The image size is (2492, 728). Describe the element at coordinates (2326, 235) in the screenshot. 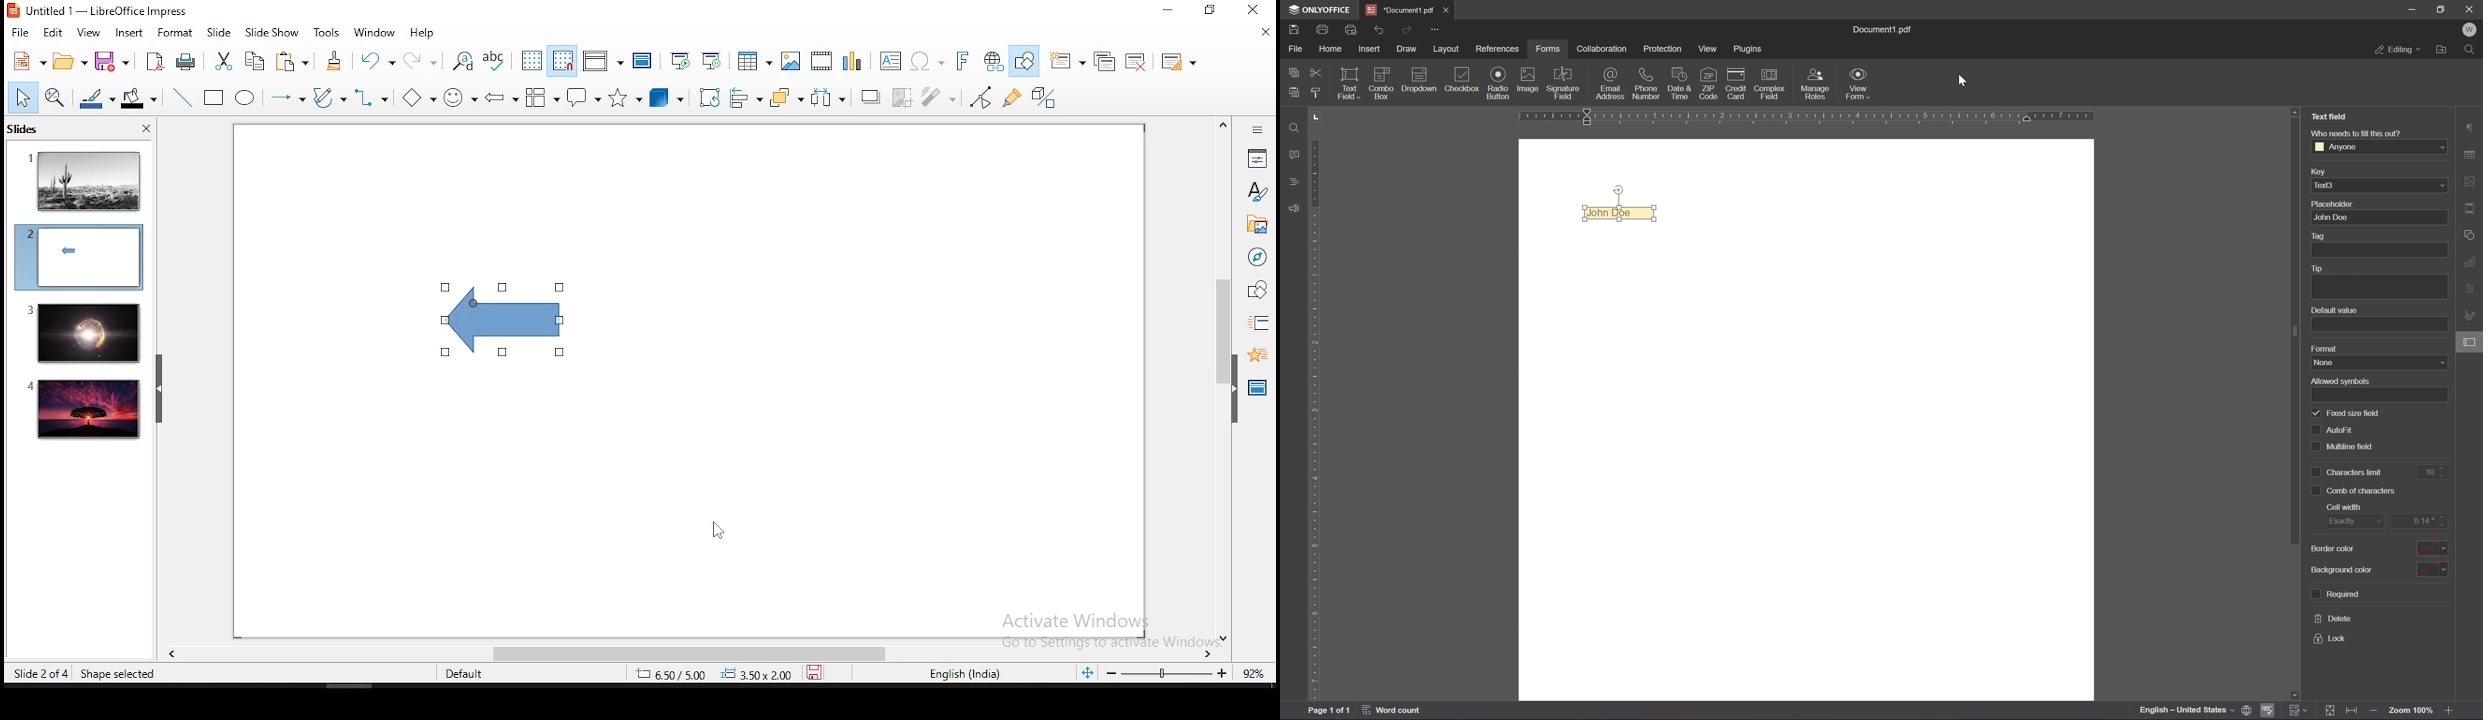

I see `tag` at that location.